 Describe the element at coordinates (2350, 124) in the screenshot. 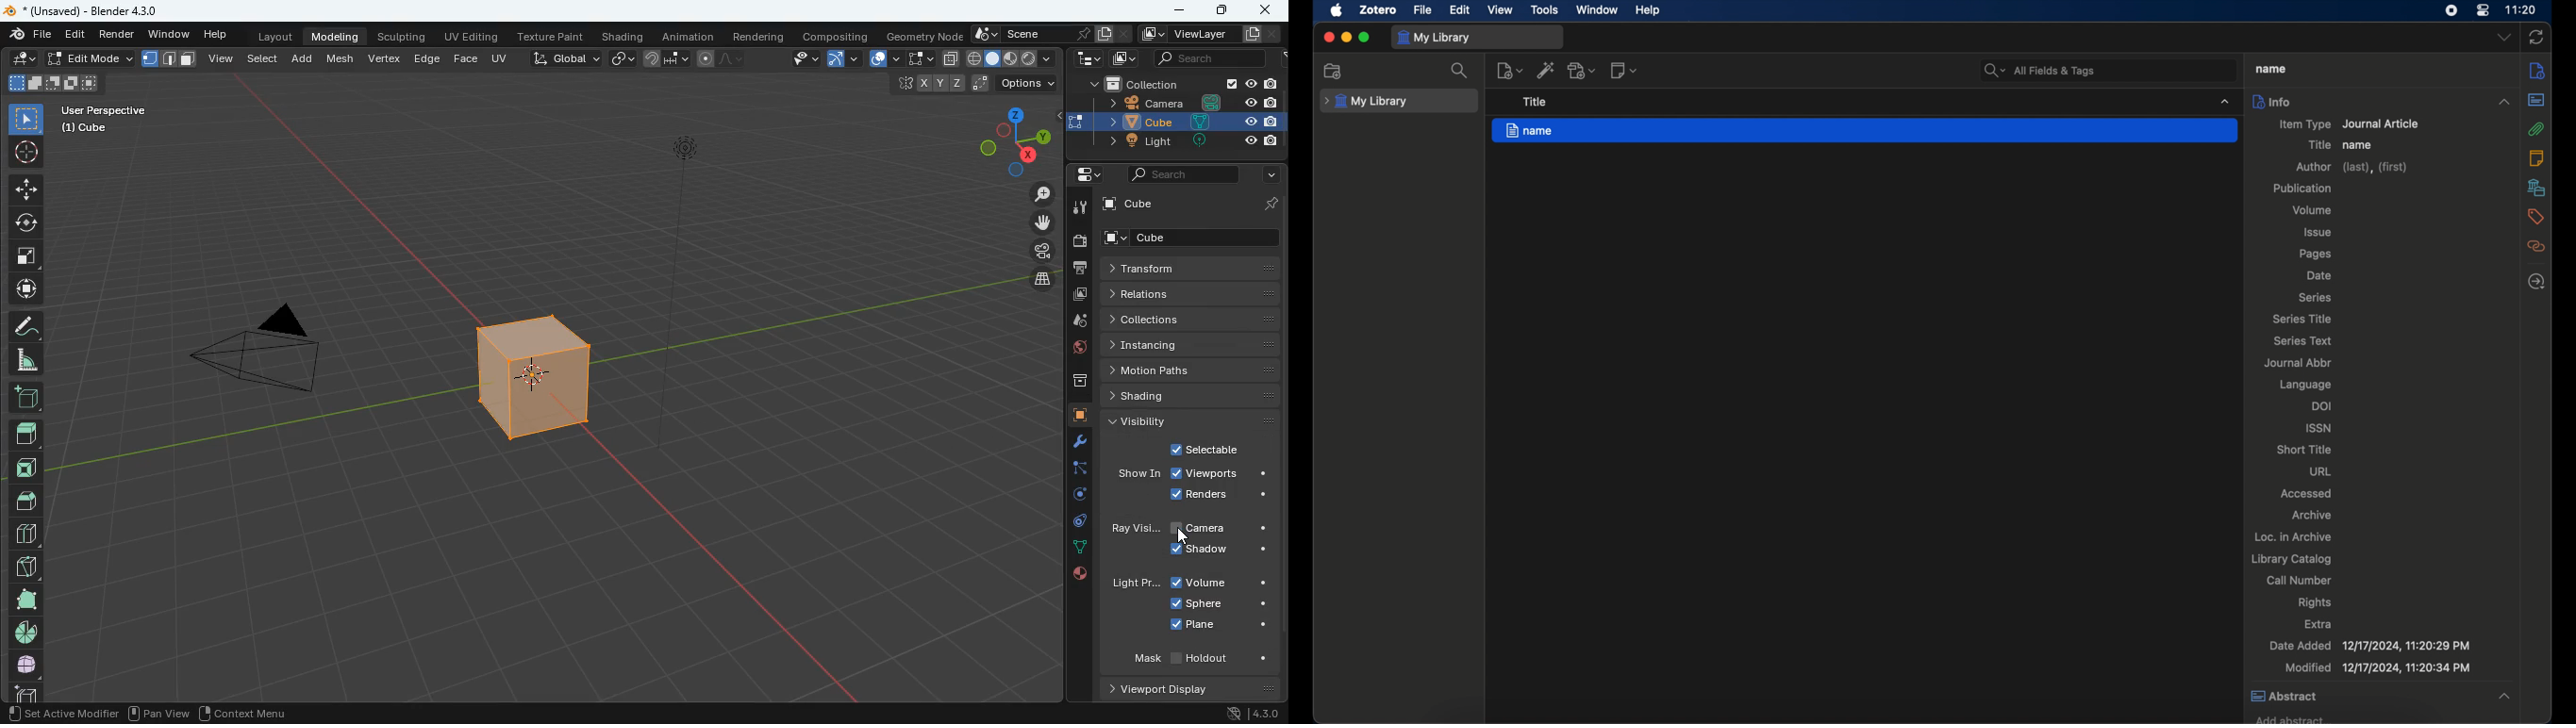

I see `item type ` at that location.